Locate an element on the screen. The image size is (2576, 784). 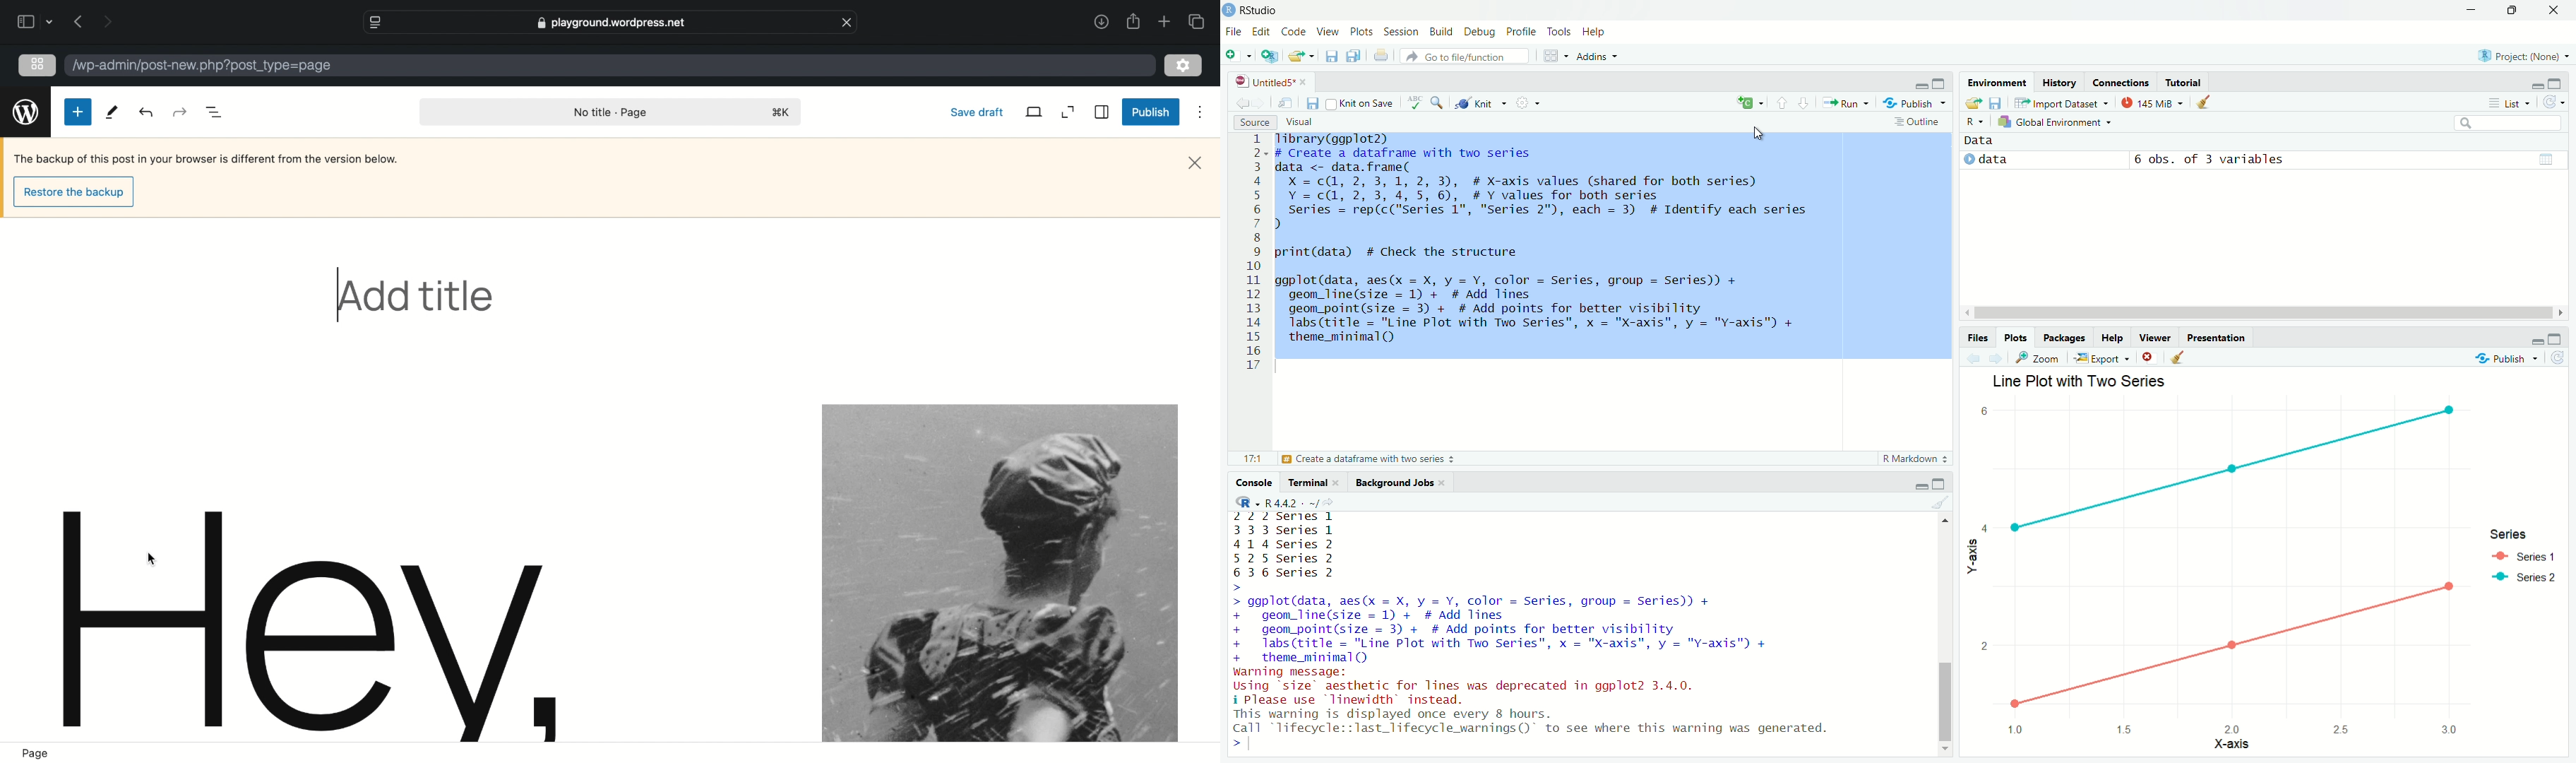
more options is located at coordinates (1200, 112).